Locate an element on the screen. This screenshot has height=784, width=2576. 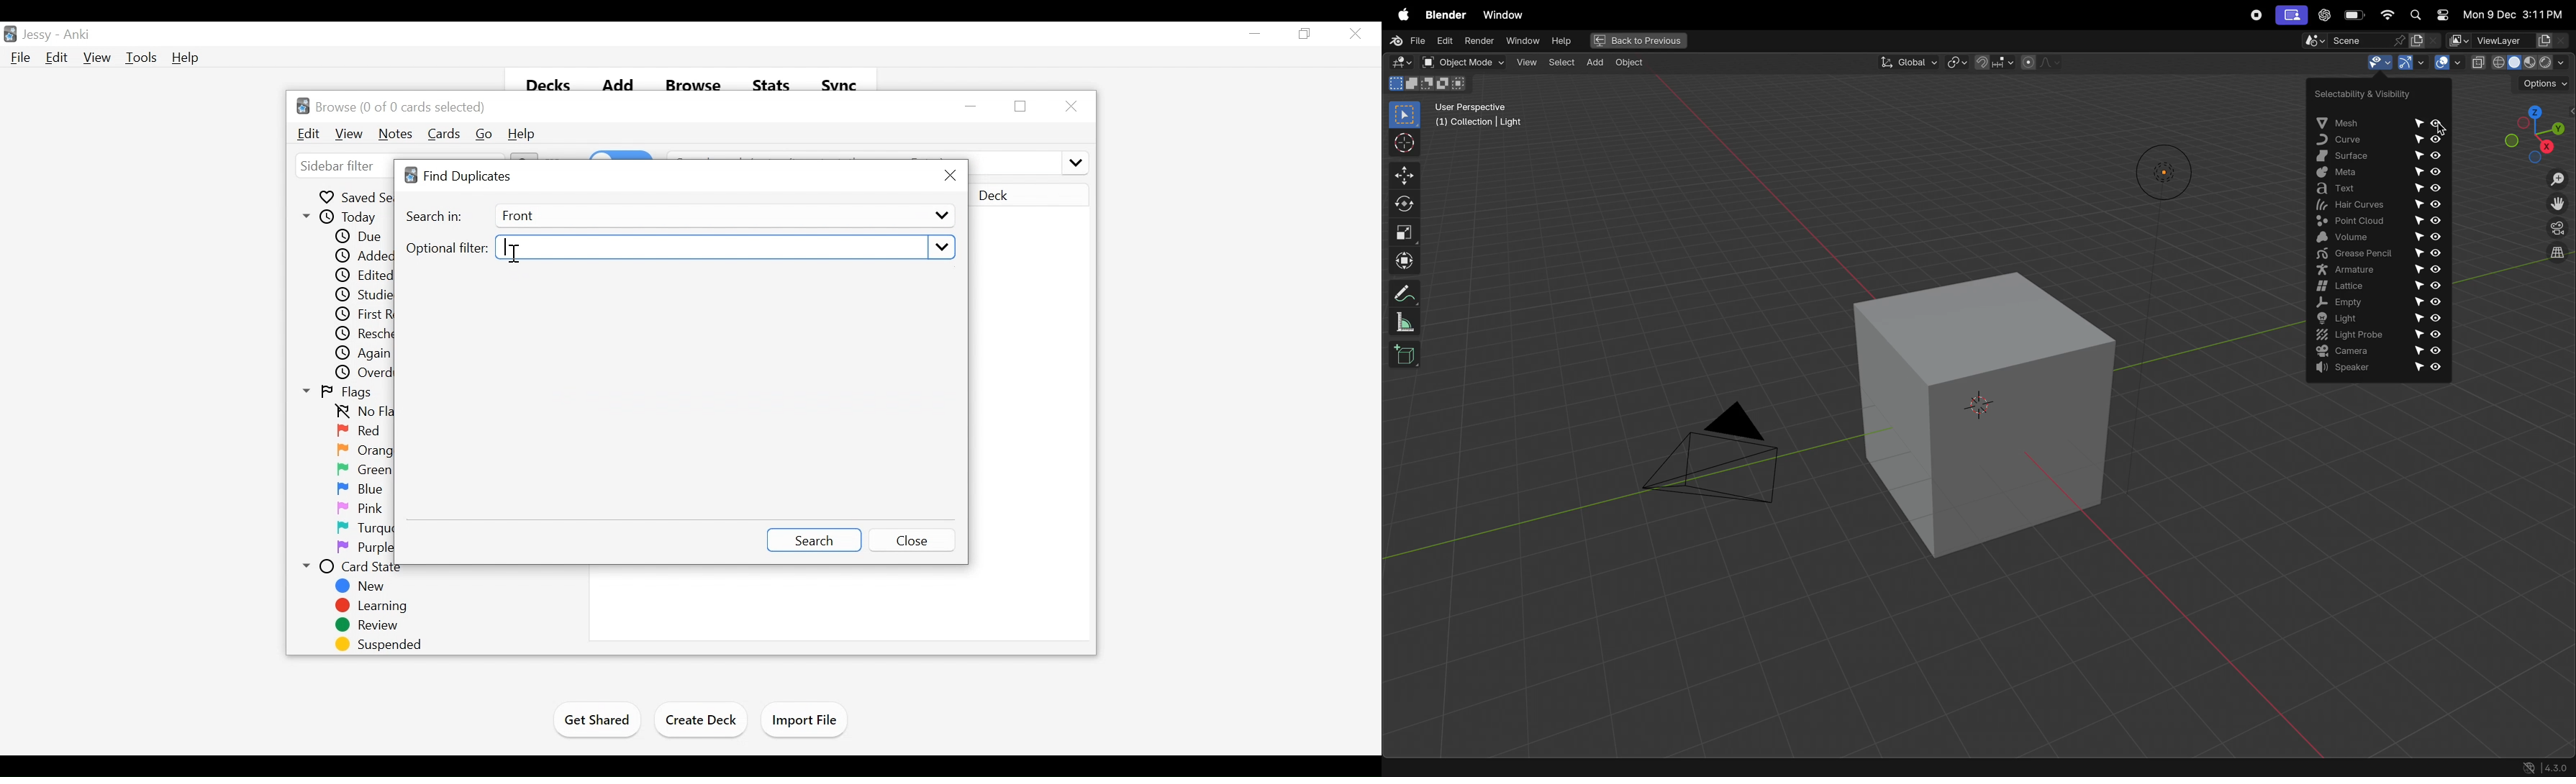
Pink is located at coordinates (360, 509).